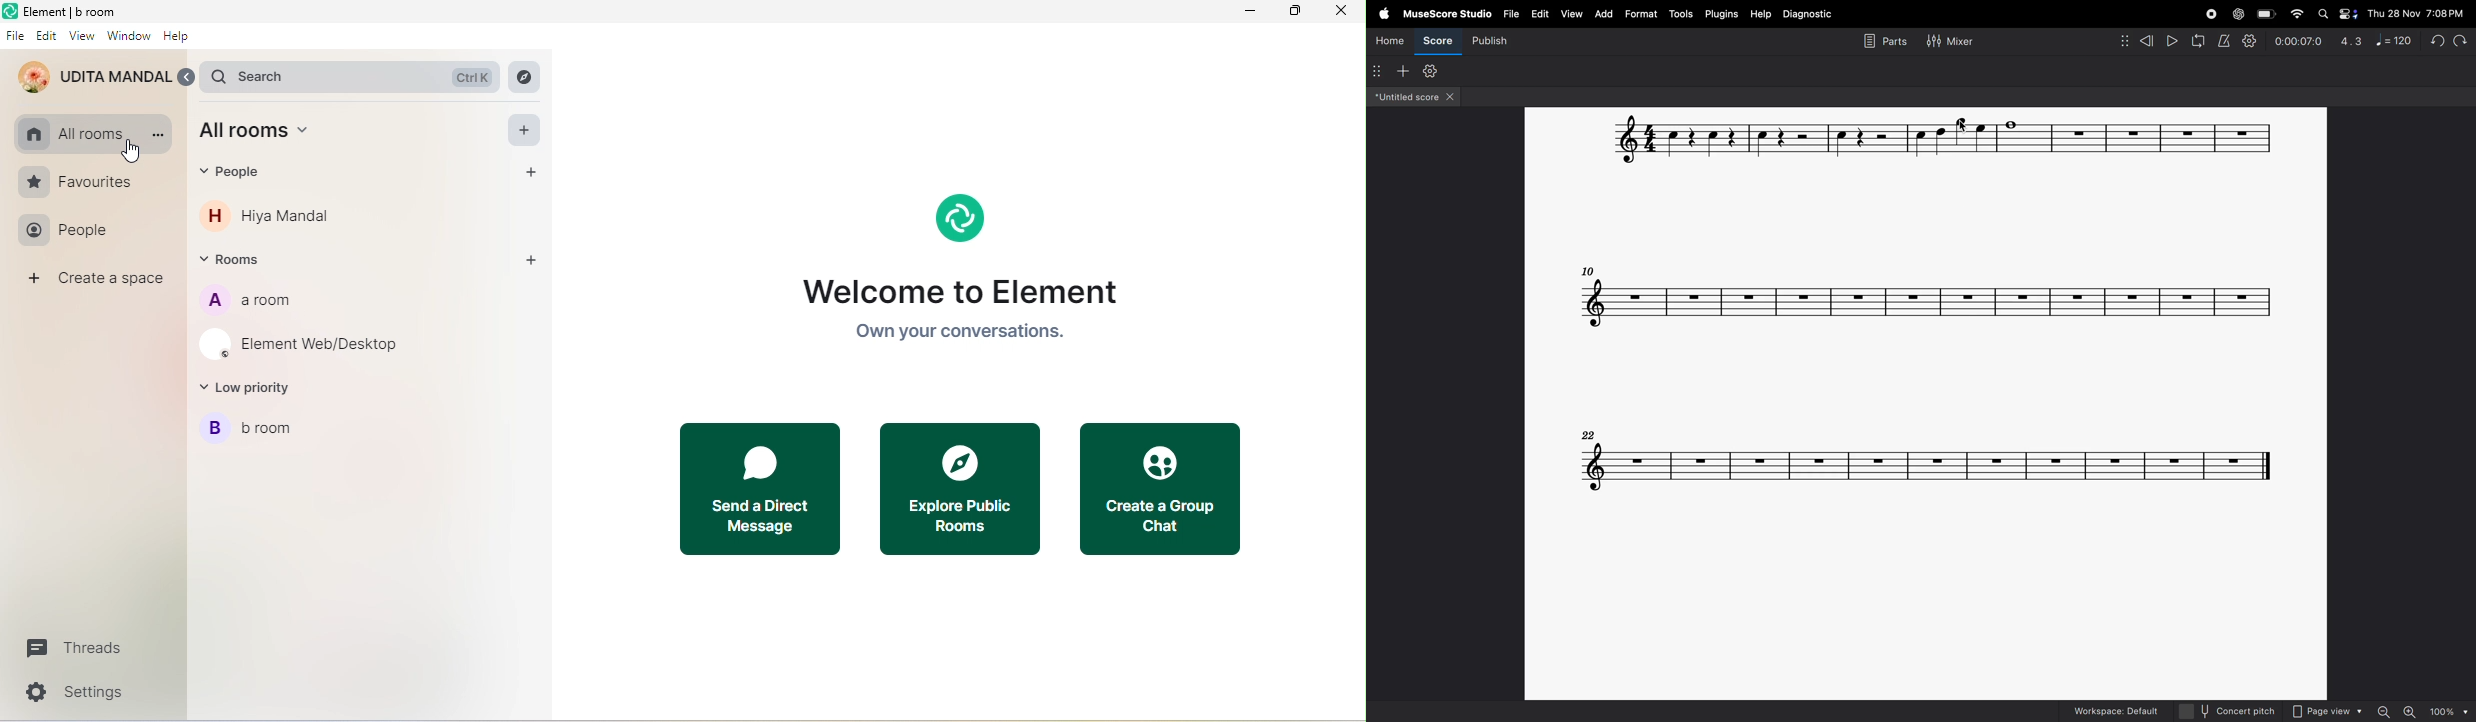 This screenshot has height=728, width=2492. What do you see at coordinates (1430, 71) in the screenshot?
I see `customize toolbar` at bounding box center [1430, 71].